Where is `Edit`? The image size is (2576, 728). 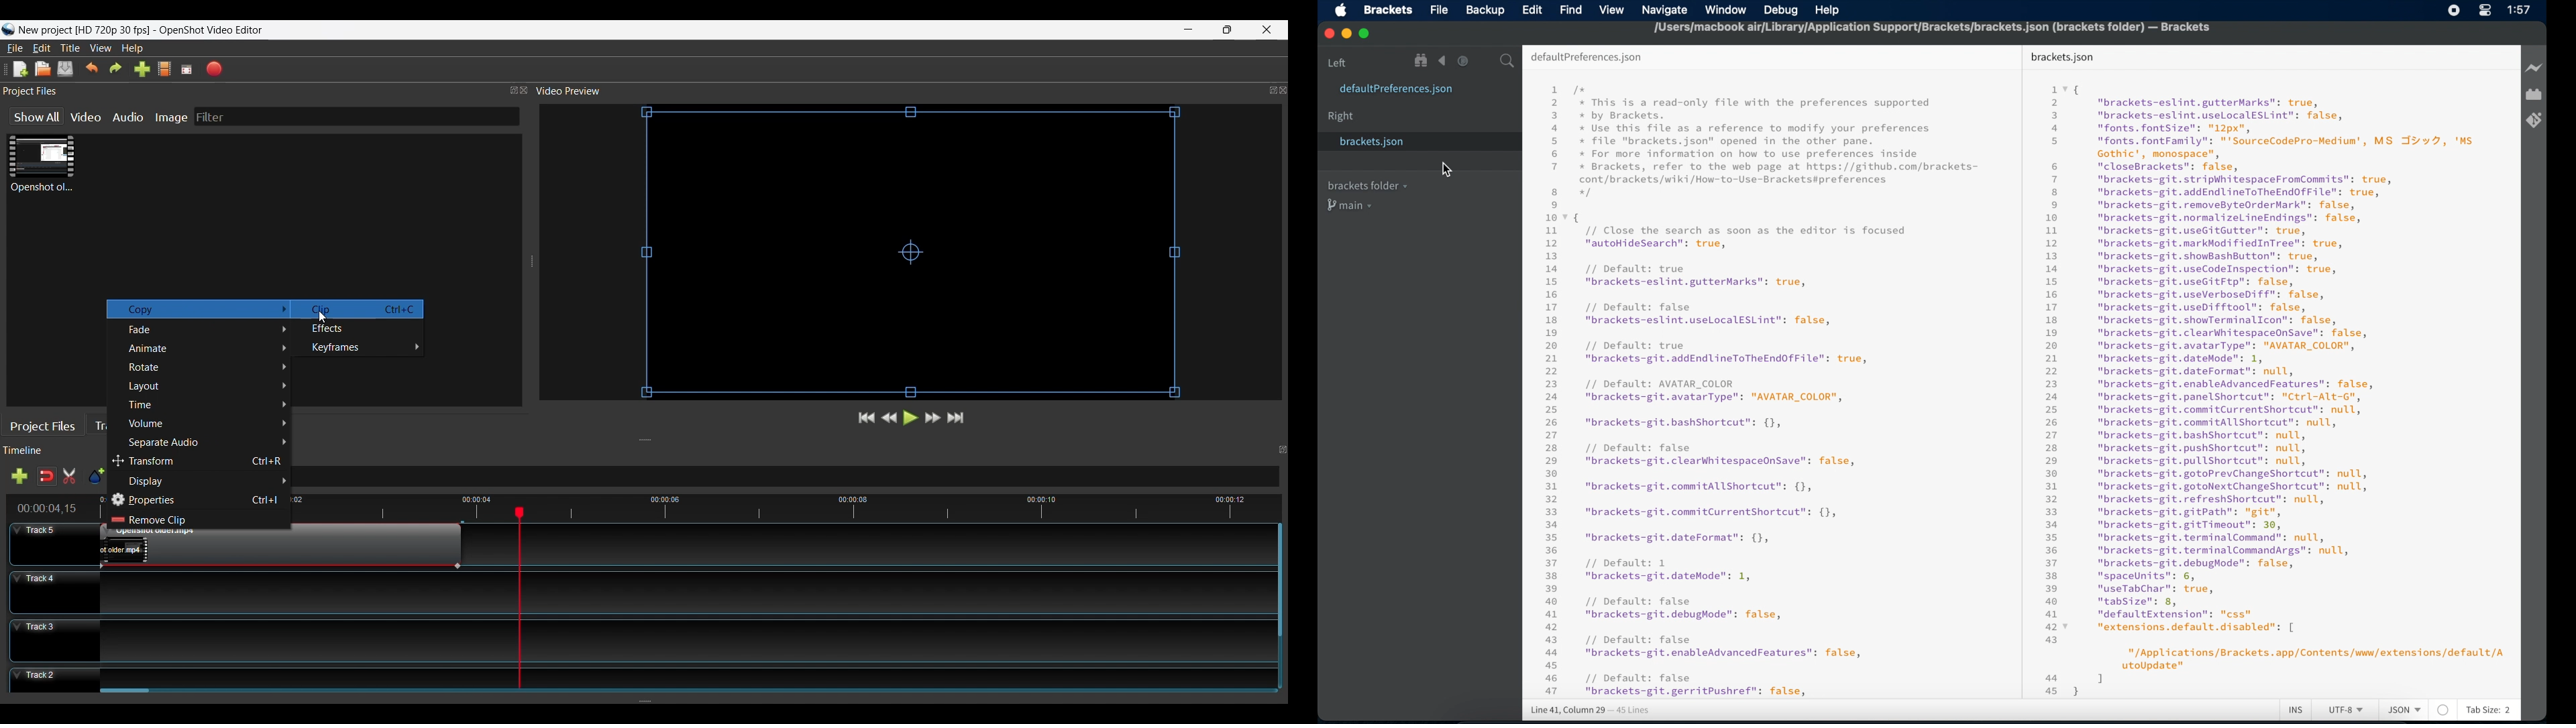 Edit is located at coordinates (43, 48).